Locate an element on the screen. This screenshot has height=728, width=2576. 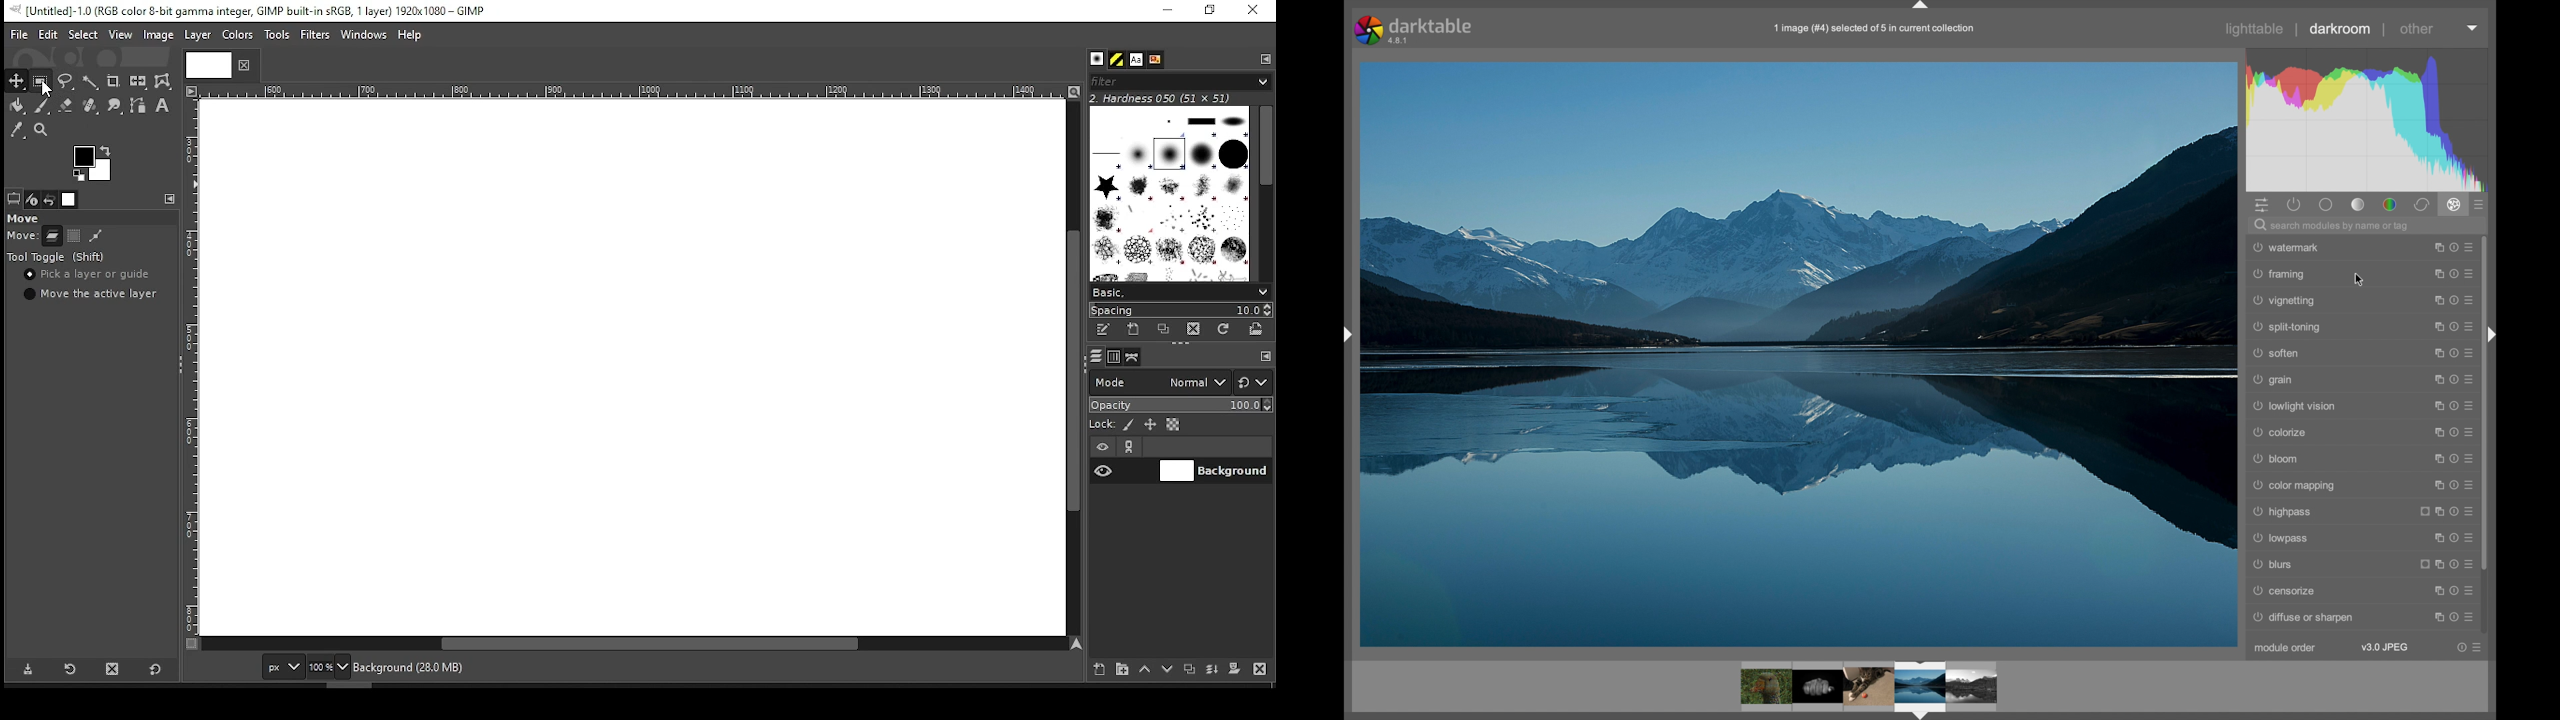
icon and filename is located at coordinates (252, 9).